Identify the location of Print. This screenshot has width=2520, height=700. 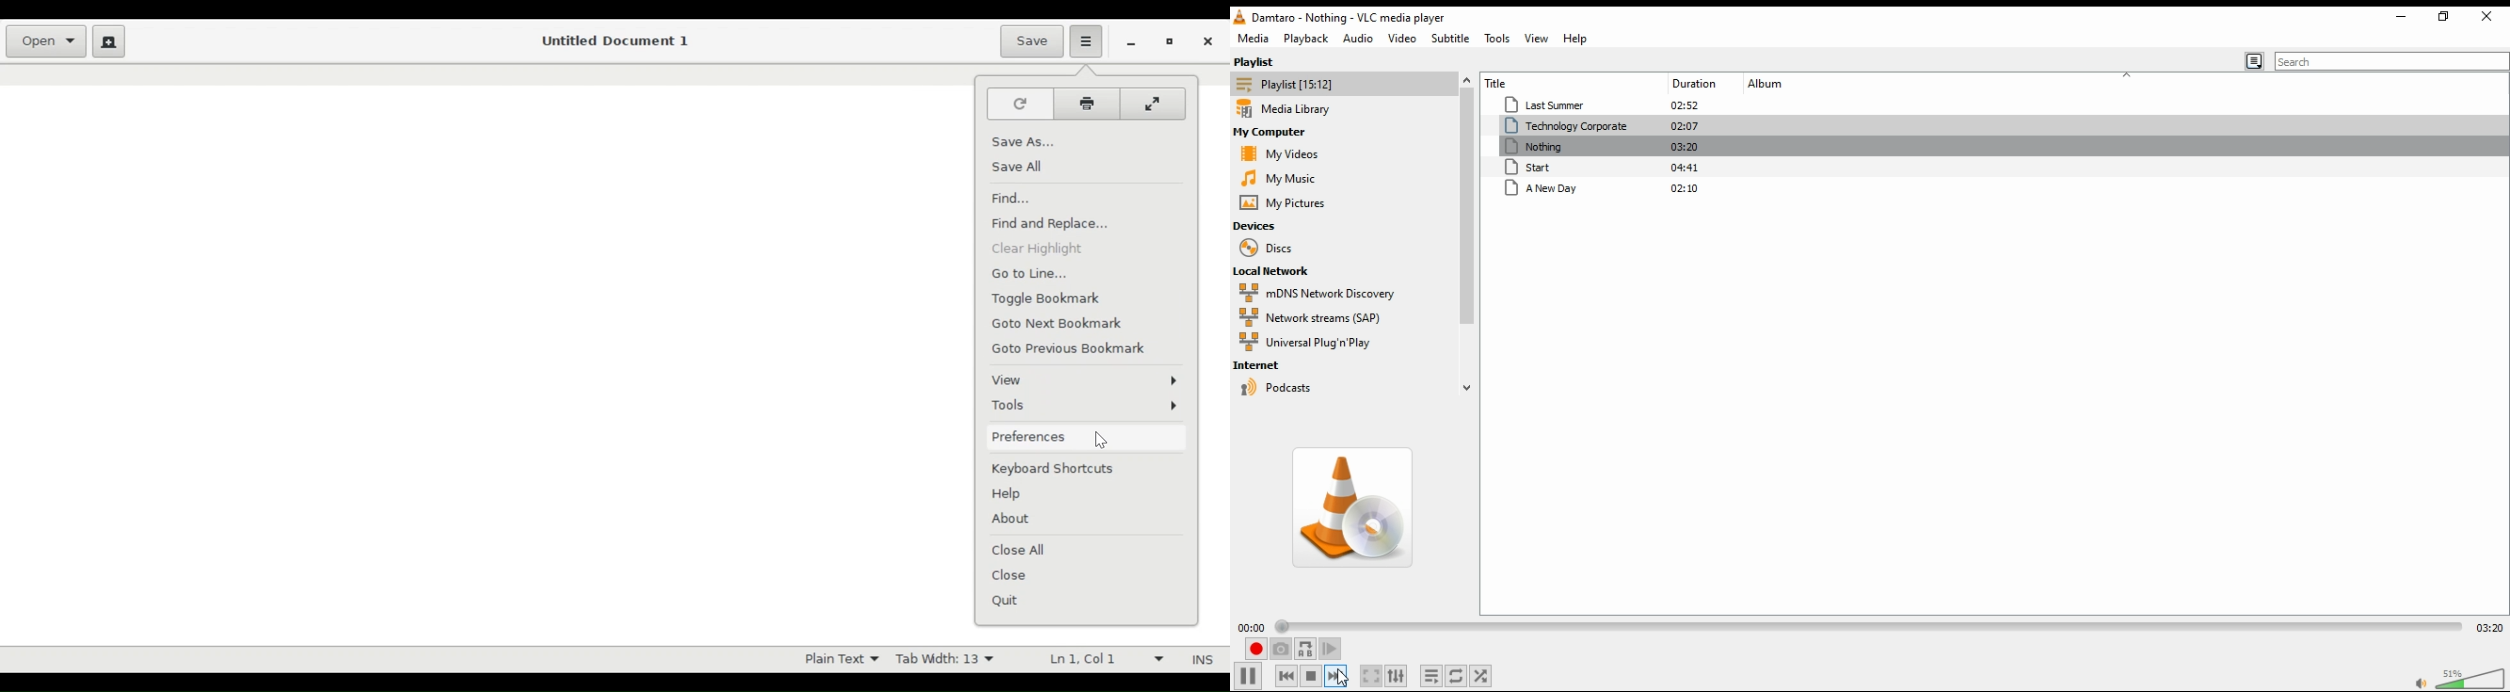
(1090, 103).